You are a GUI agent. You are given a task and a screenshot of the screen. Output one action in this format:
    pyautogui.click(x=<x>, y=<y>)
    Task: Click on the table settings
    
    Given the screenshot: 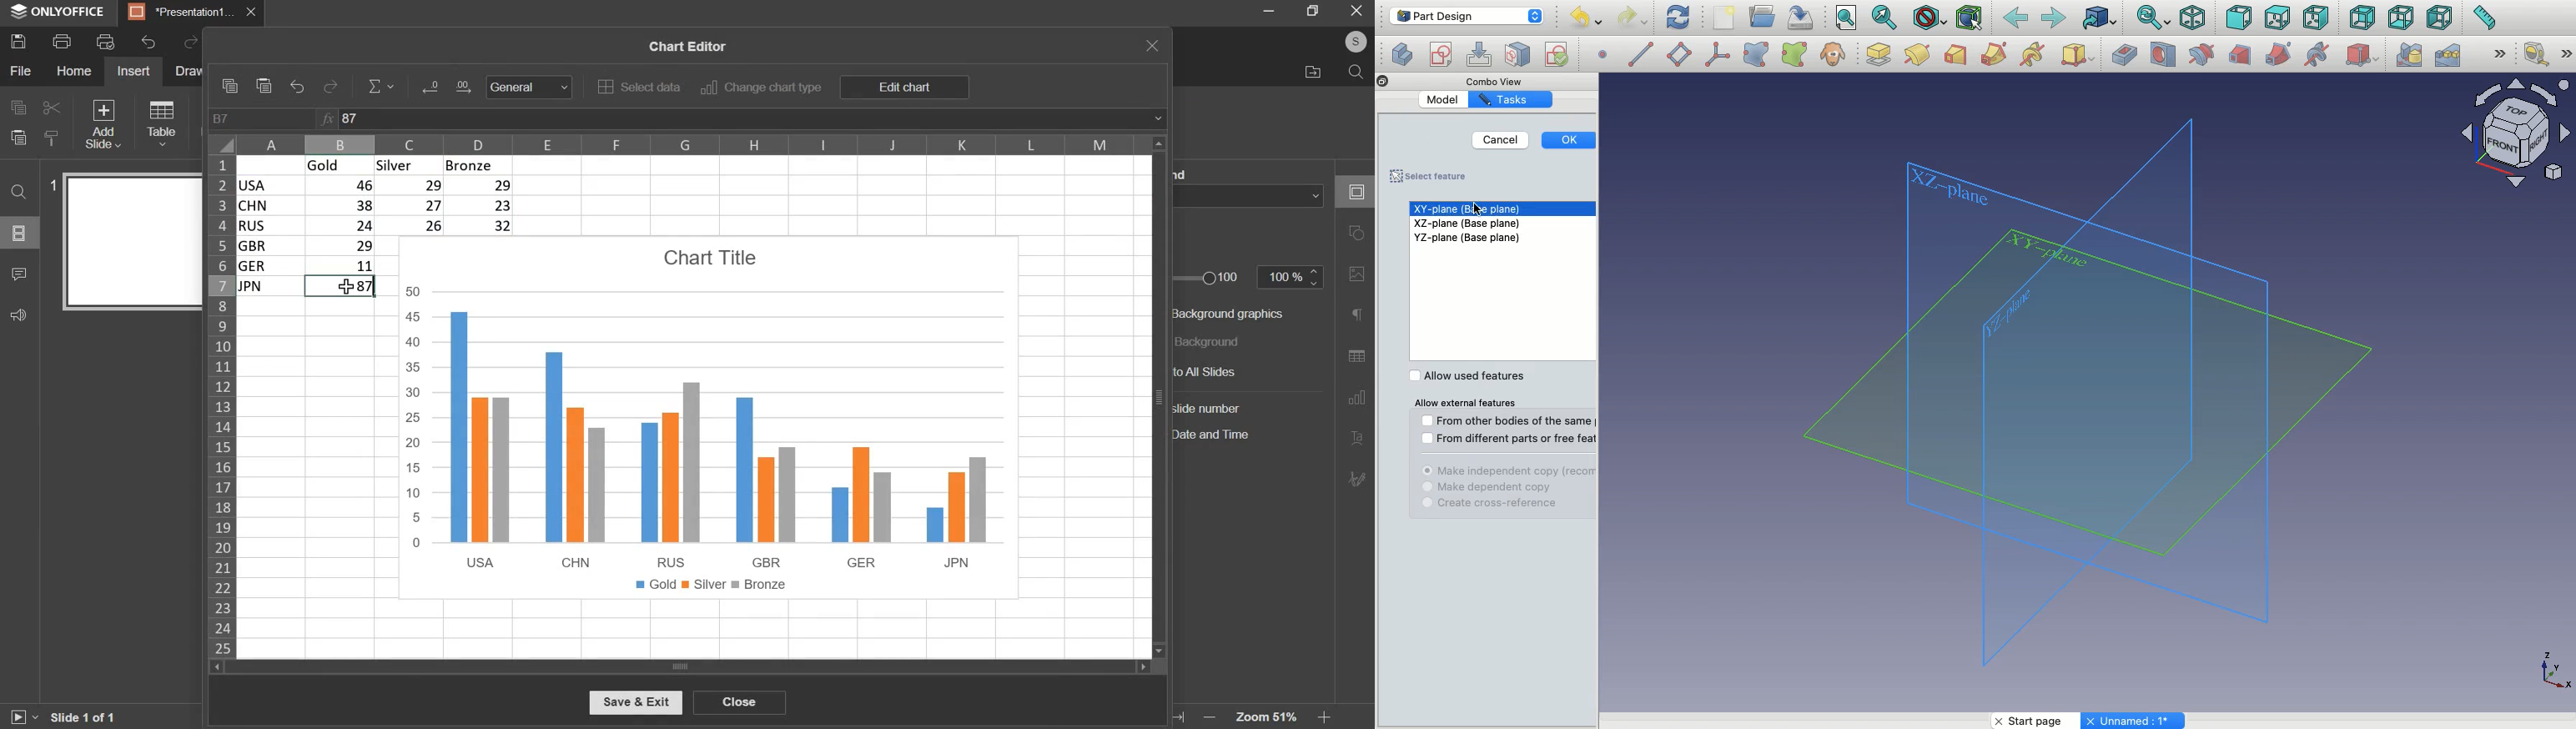 What is the action you would take?
    pyautogui.click(x=1354, y=358)
    